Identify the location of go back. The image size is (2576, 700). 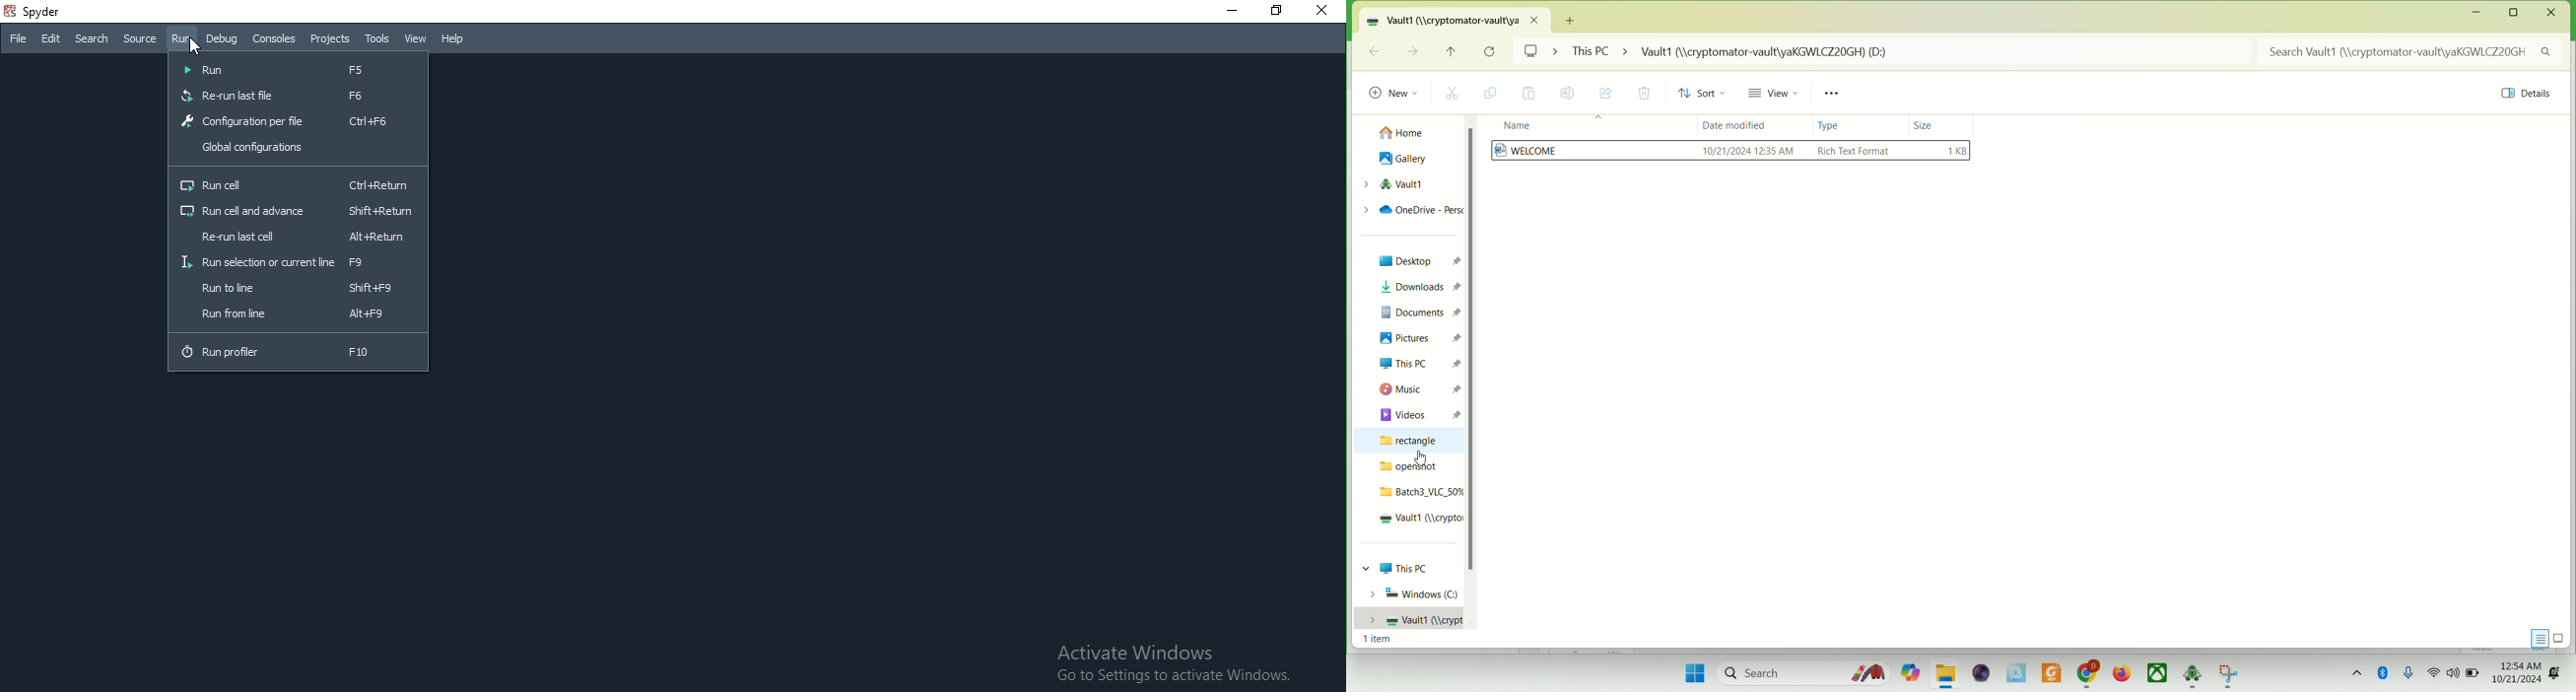
(1374, 51).